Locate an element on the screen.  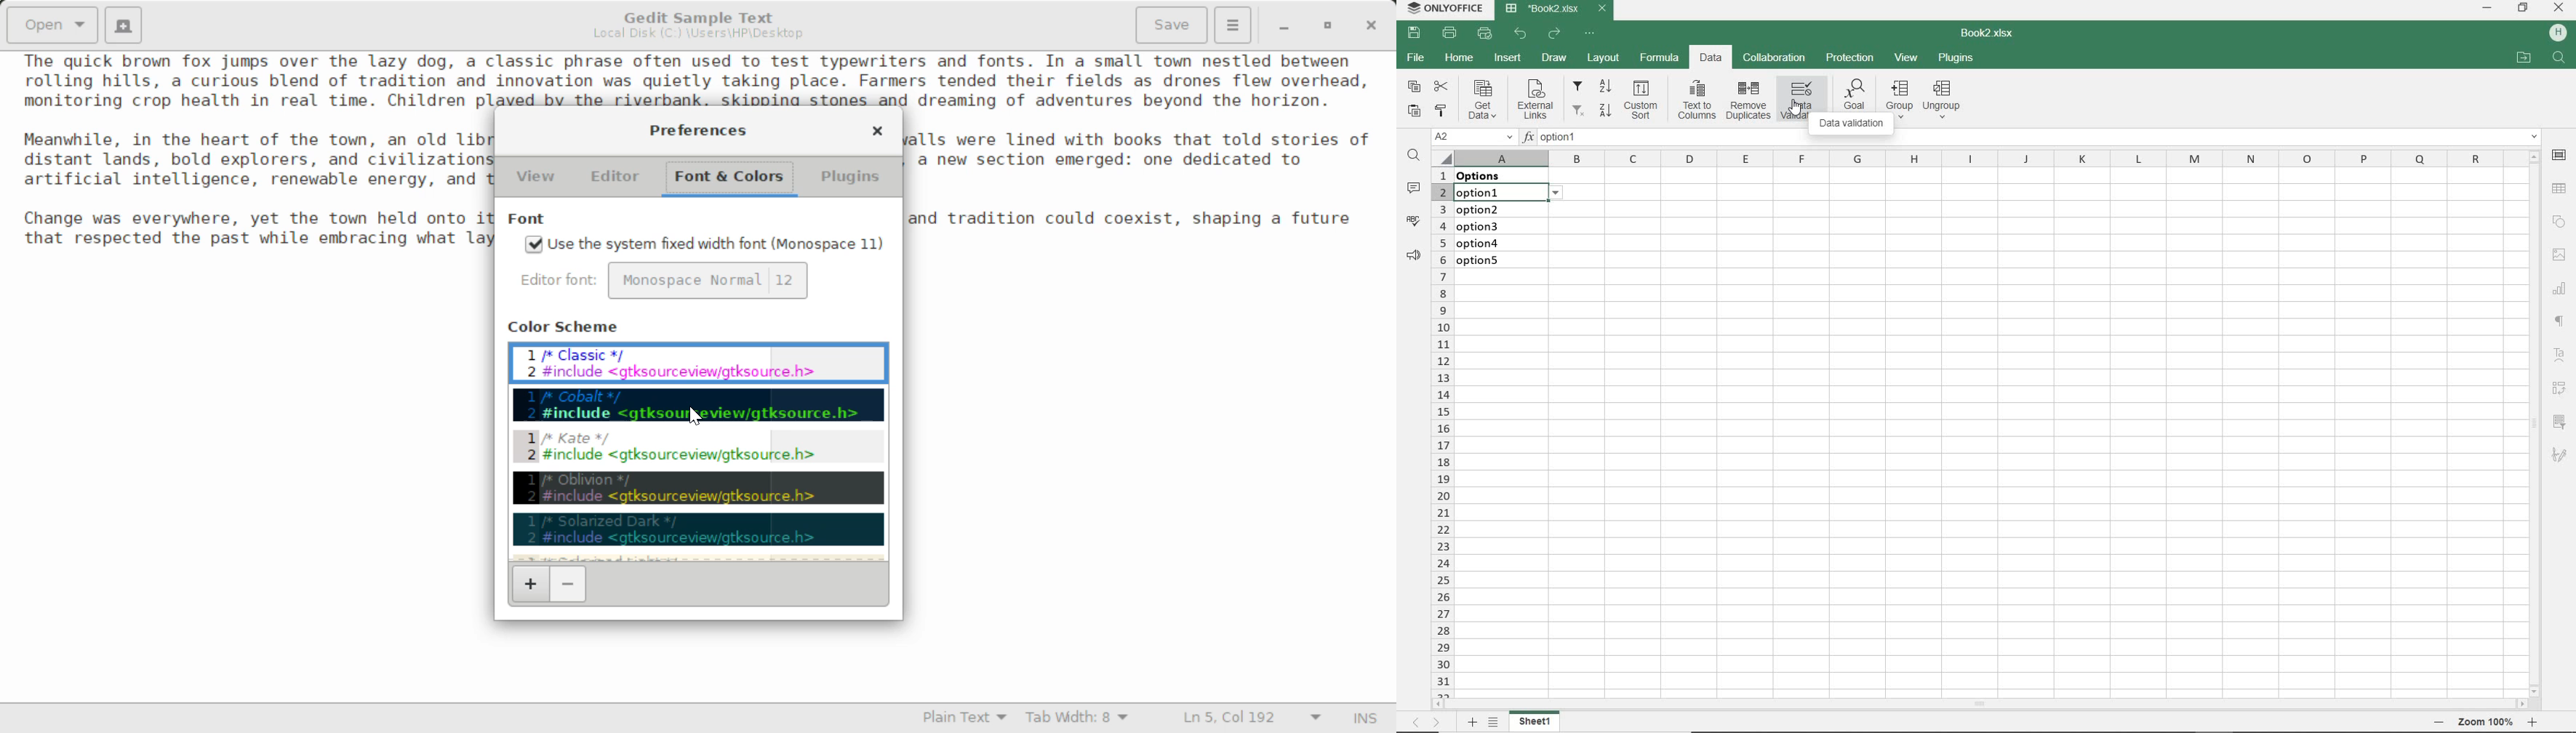
Add Scheme is located at coordinates (529, 584).